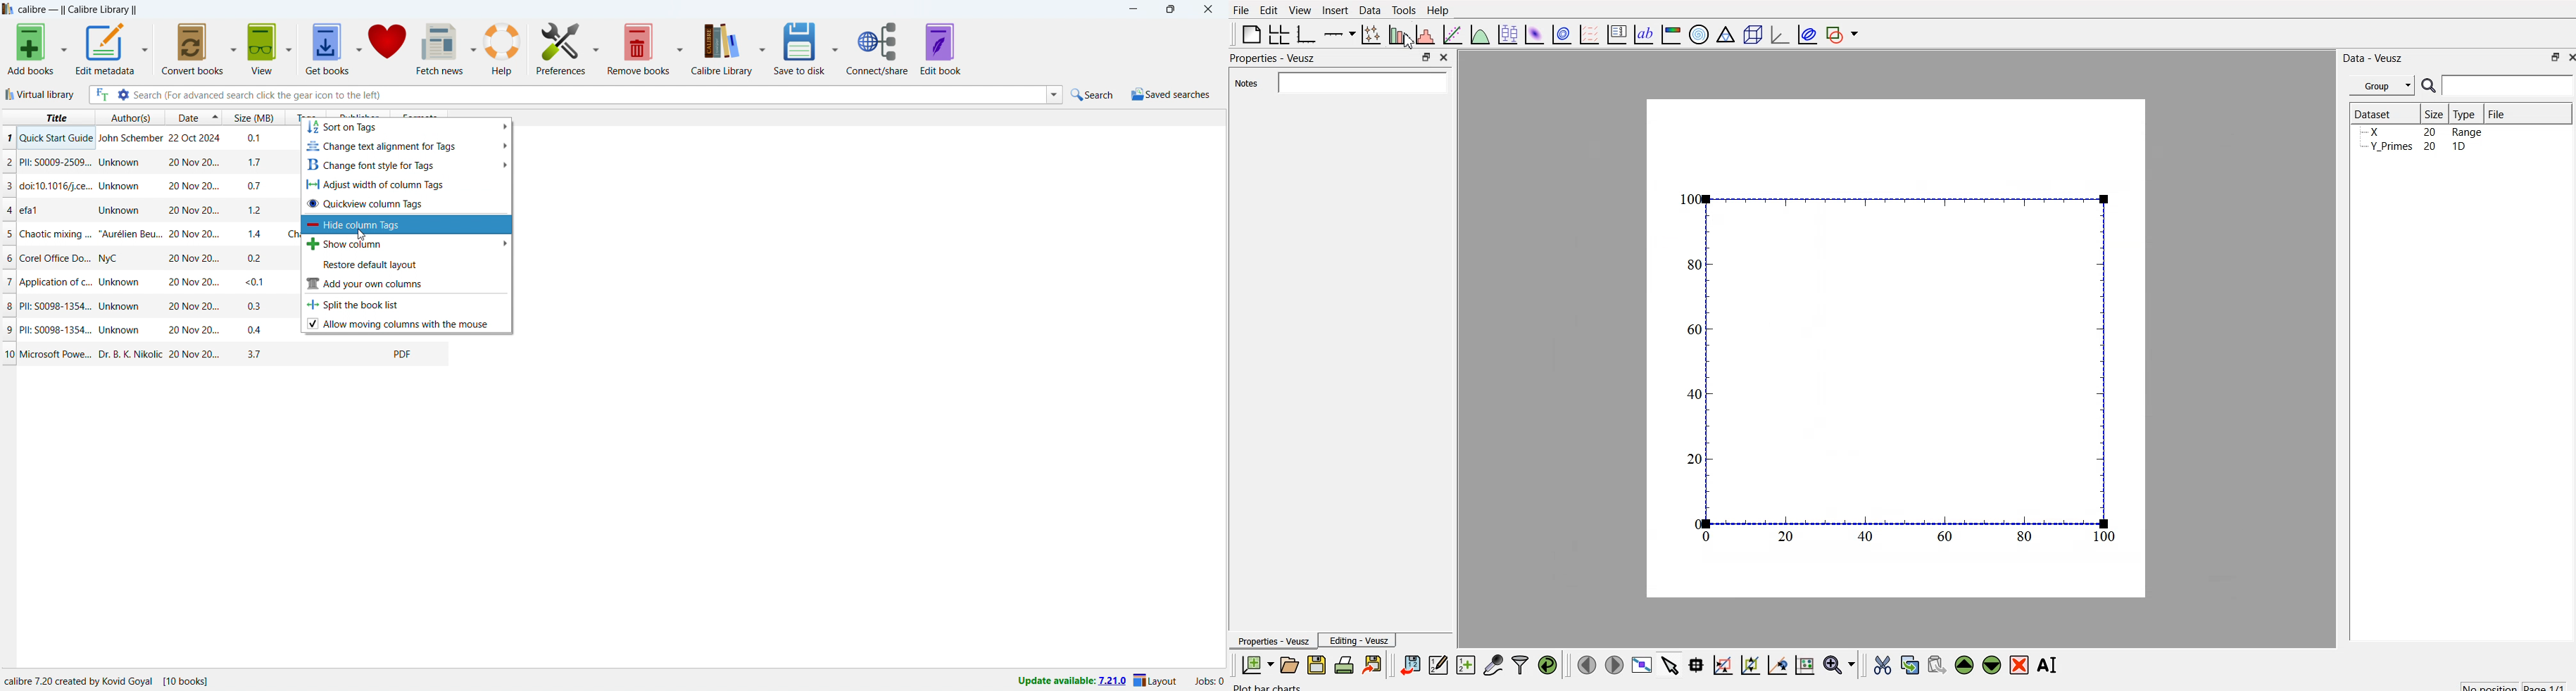 The height and width of the screenshot is (700, 2576). What do you see at coordinates (878, 49) in the screenshot?
I see `connect/share` at bounding box center [878, 49].